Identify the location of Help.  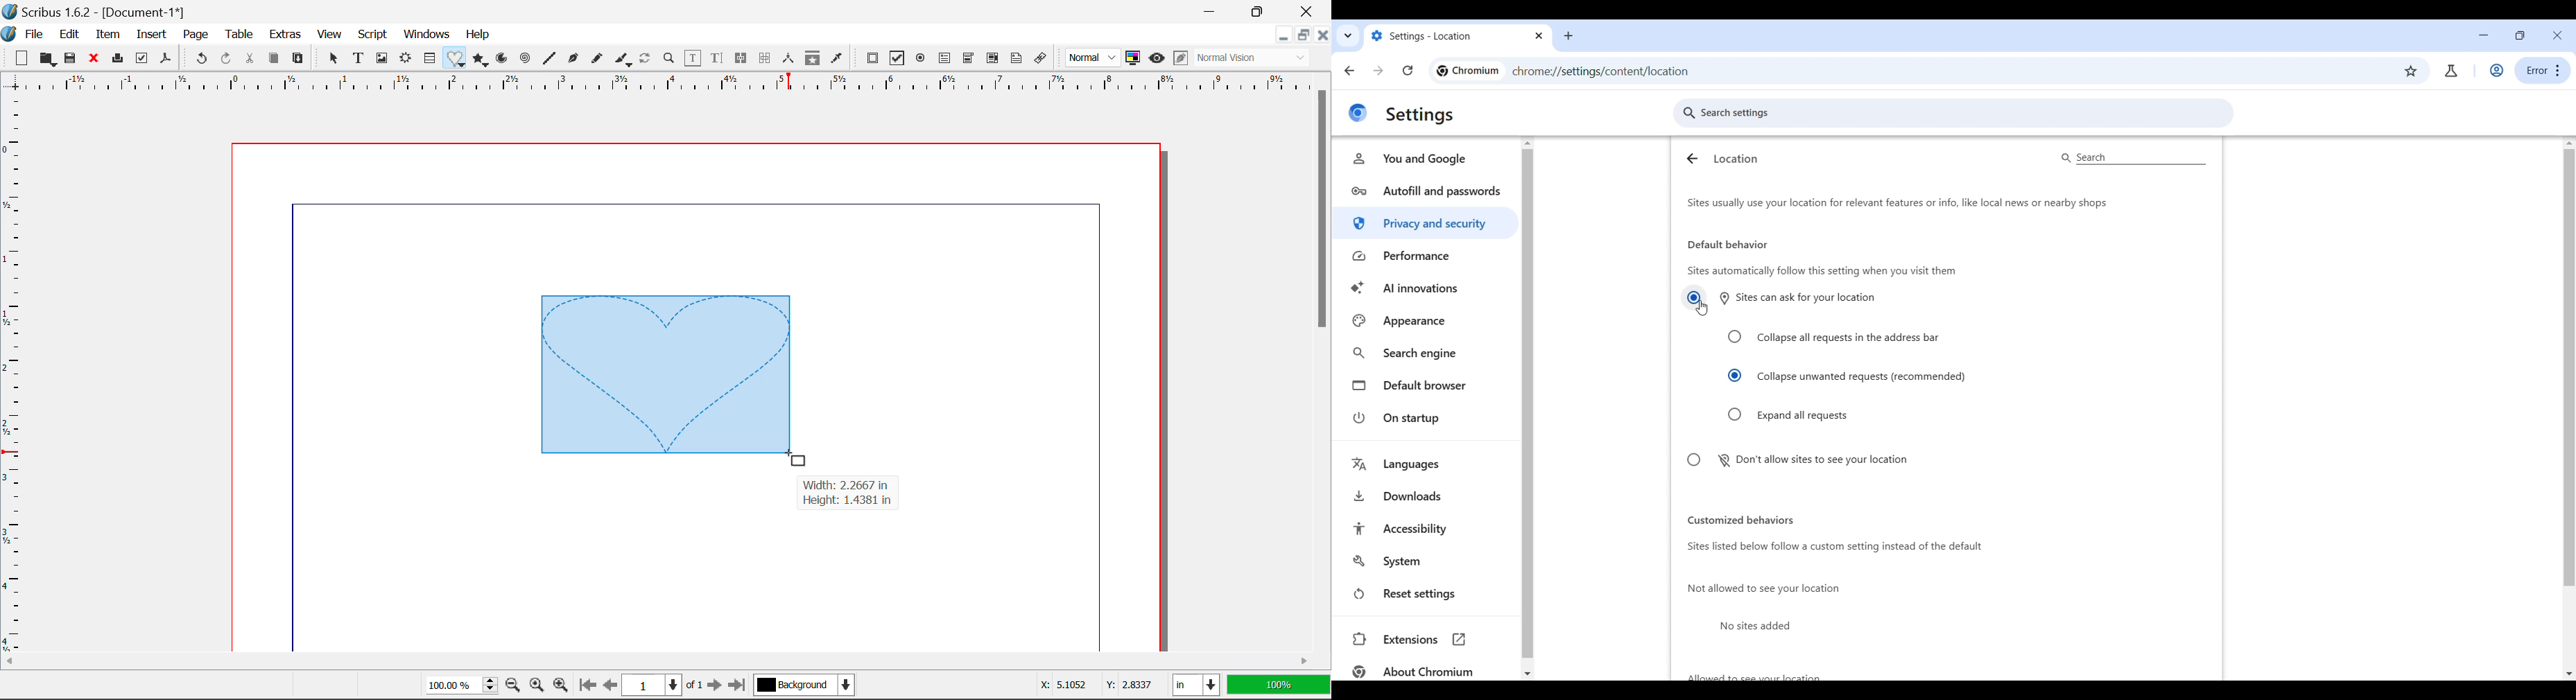
(478, 35).